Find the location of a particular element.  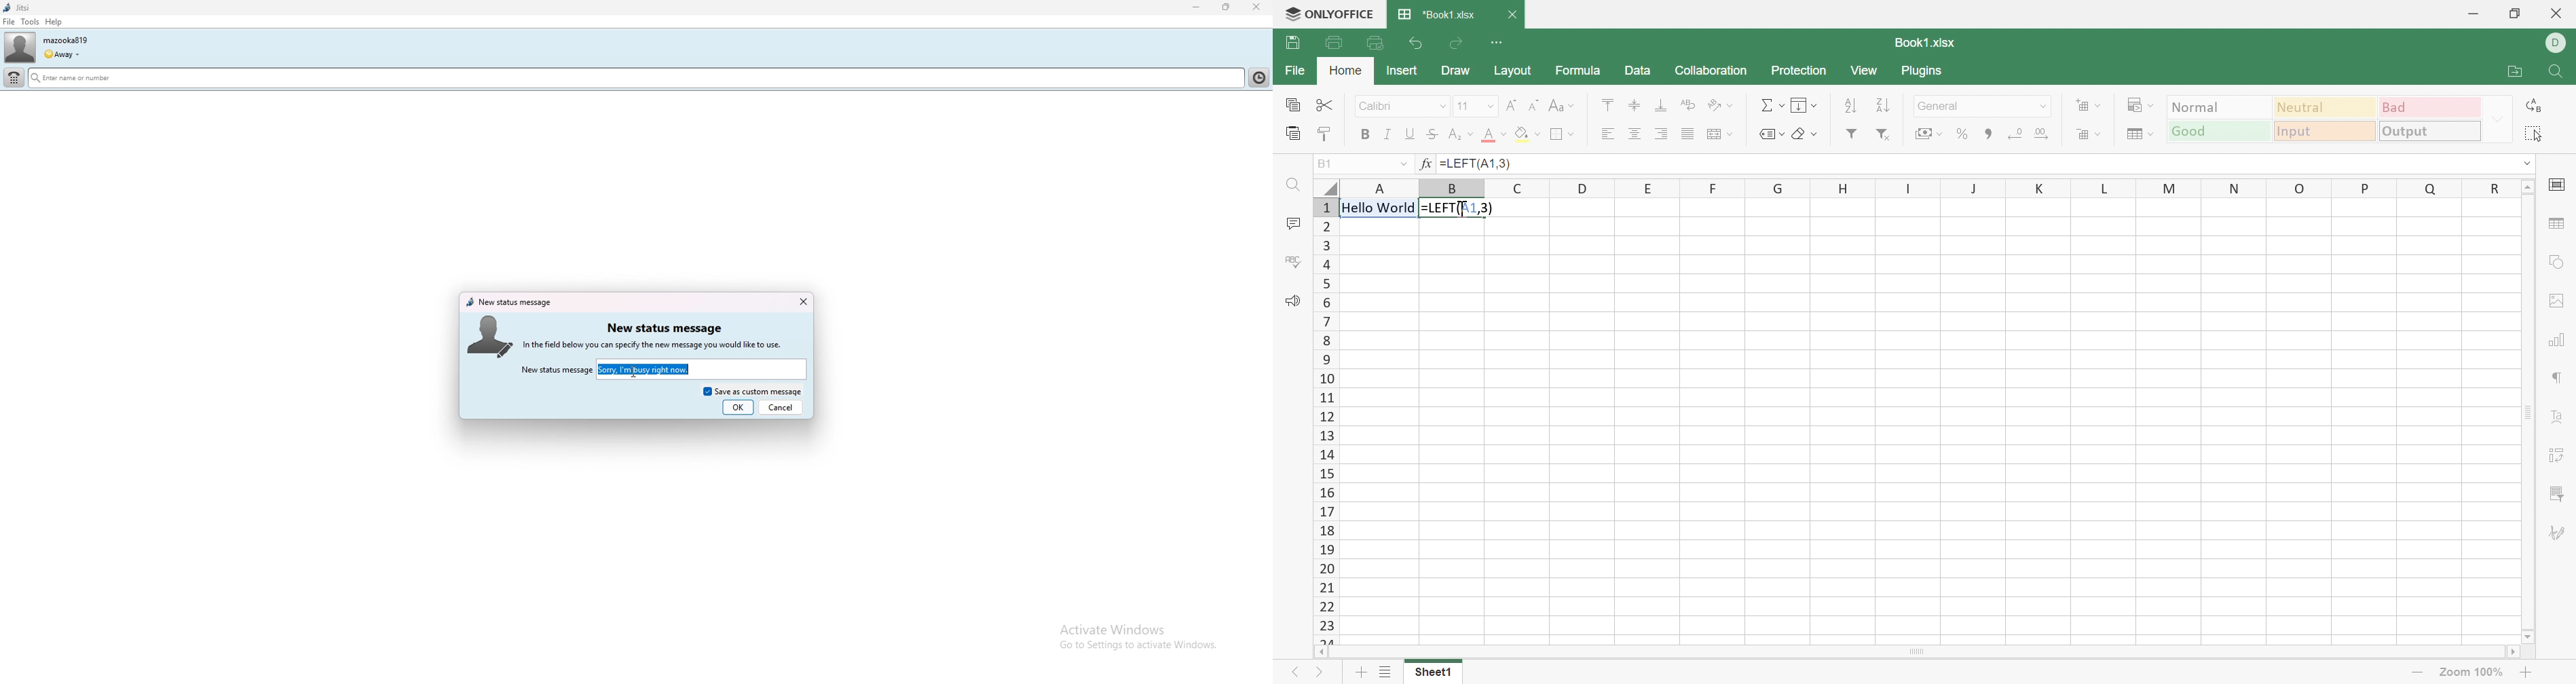

Scroll right is located at coordinates (2512, 651).